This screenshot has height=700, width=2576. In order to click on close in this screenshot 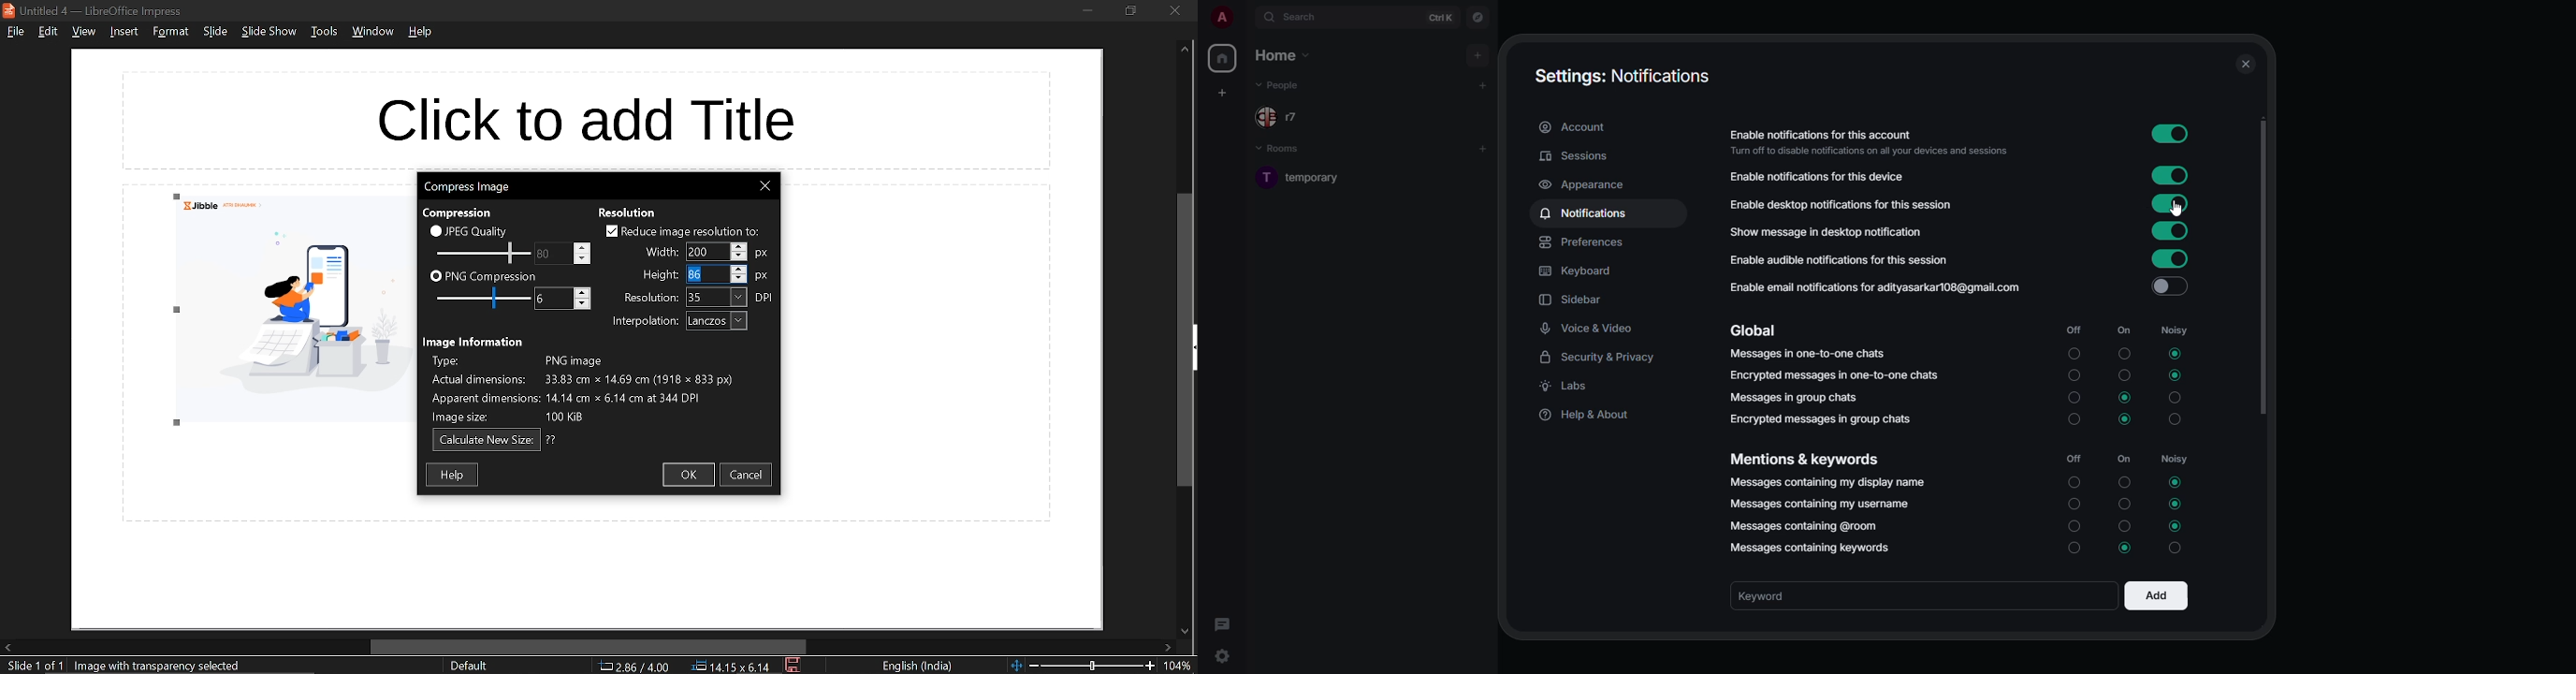, I will do `click(2246, 63)`.